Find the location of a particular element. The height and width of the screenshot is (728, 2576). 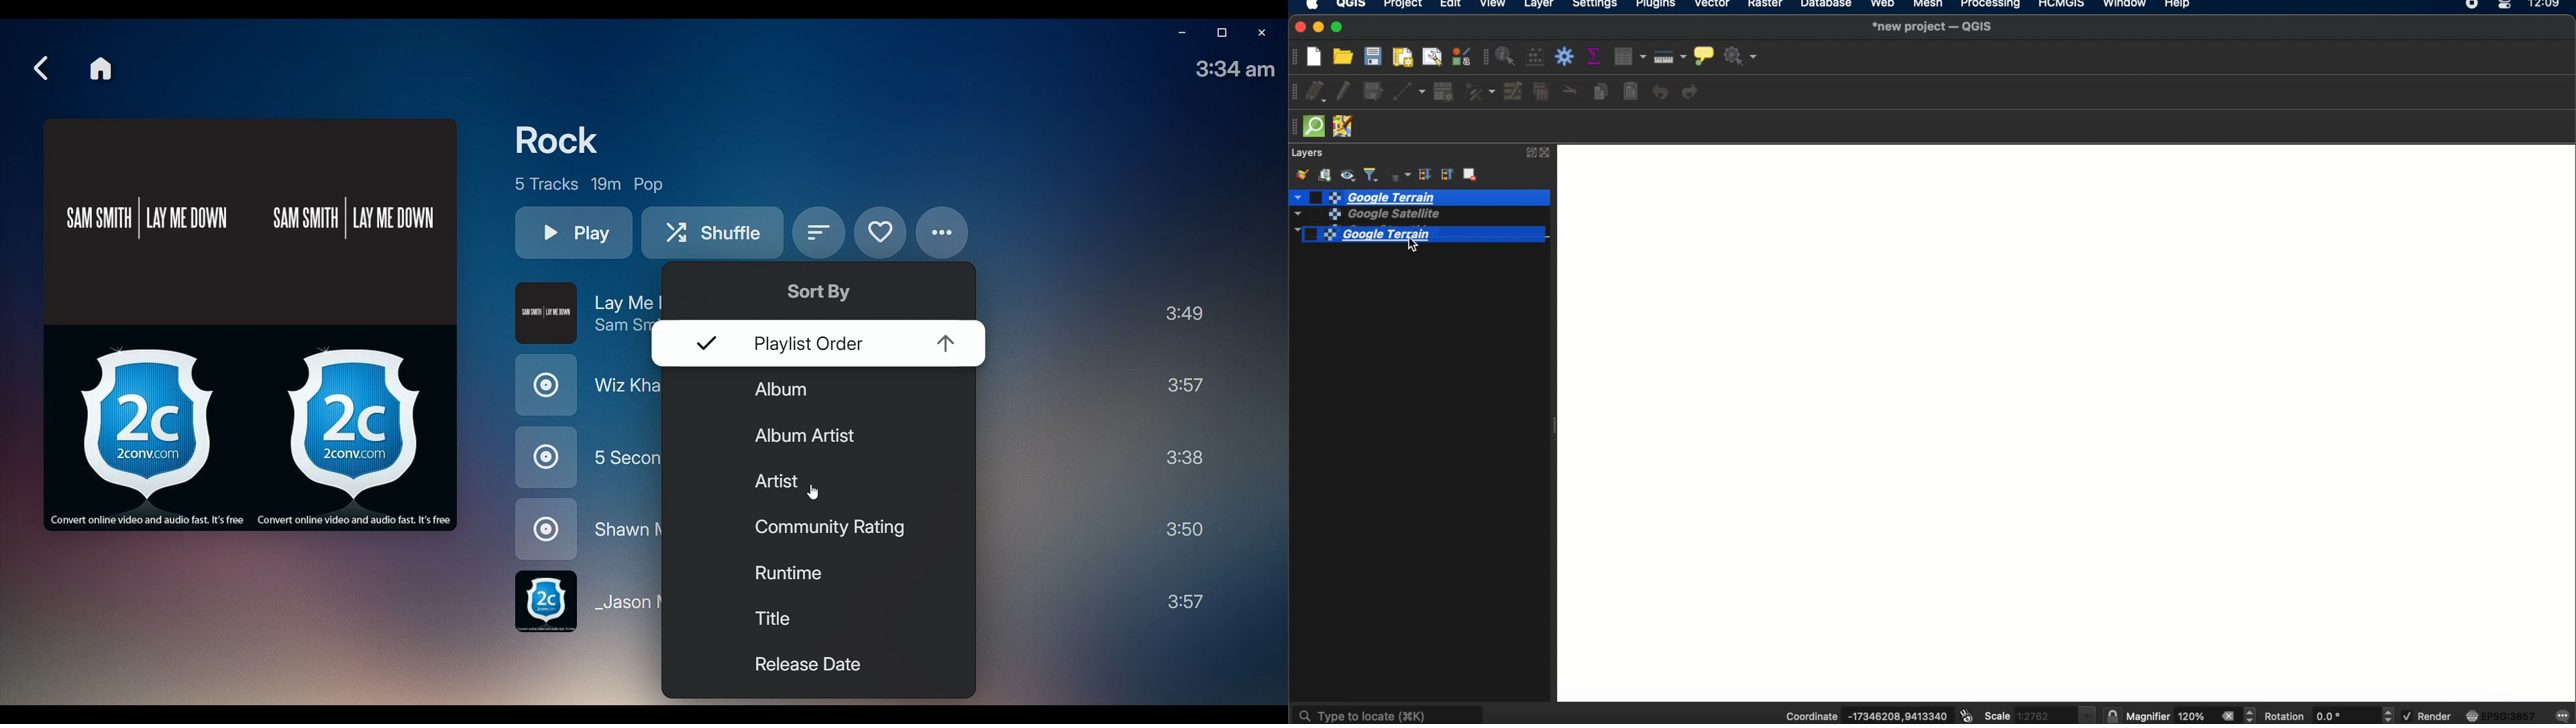

recorder icon is located at coordinates (2473, 5).